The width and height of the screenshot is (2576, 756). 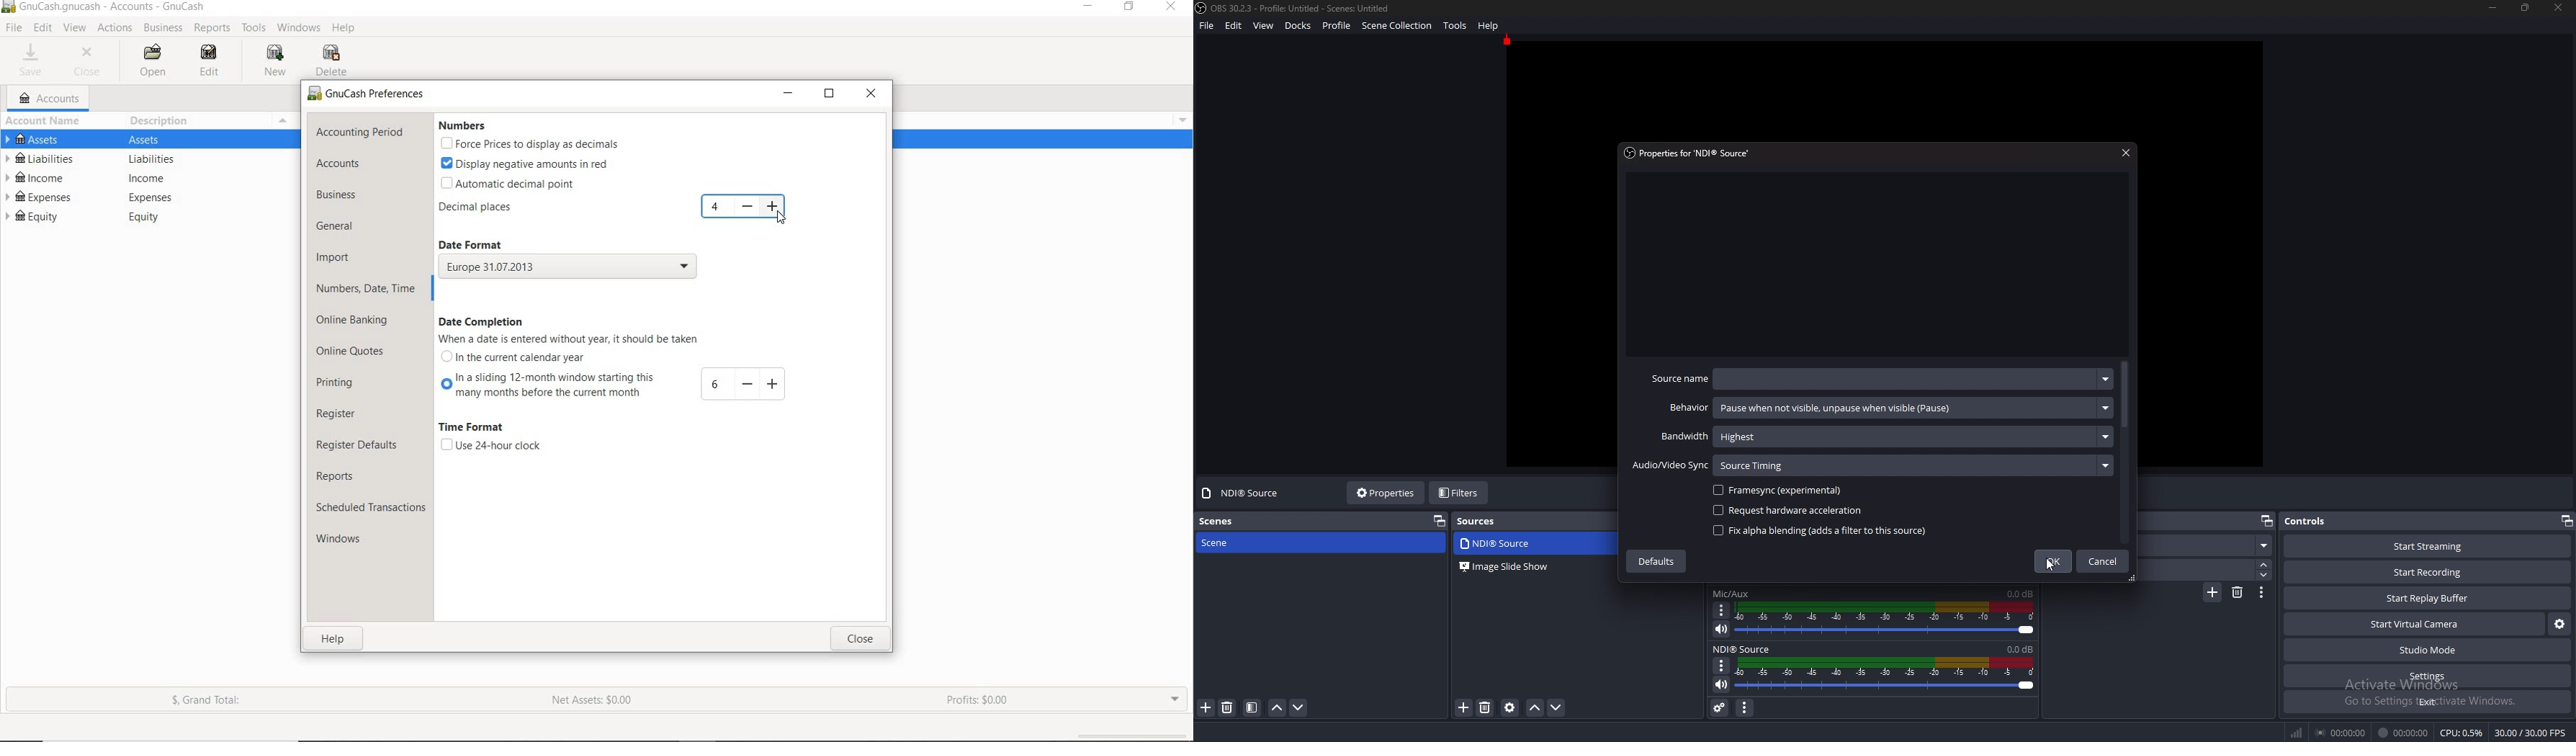 I want to click on ESTORE DOWN, so click(x=830, y=93).